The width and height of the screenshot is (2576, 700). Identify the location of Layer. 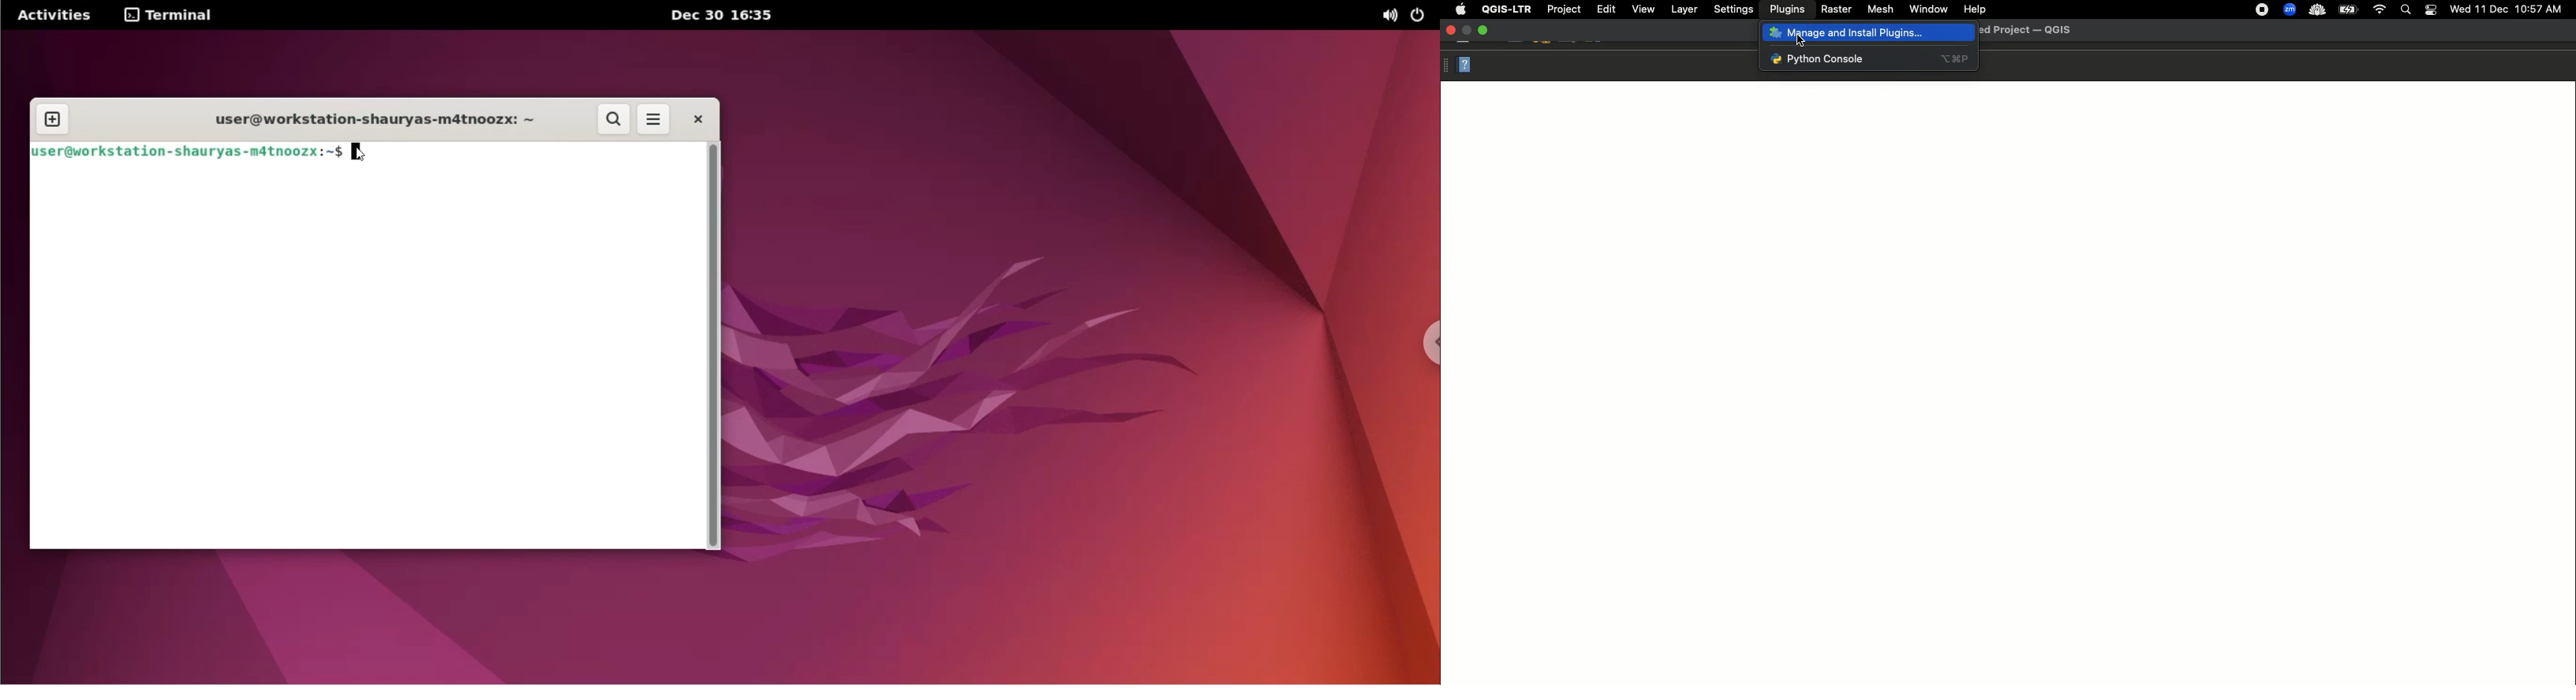
(1684, 9).